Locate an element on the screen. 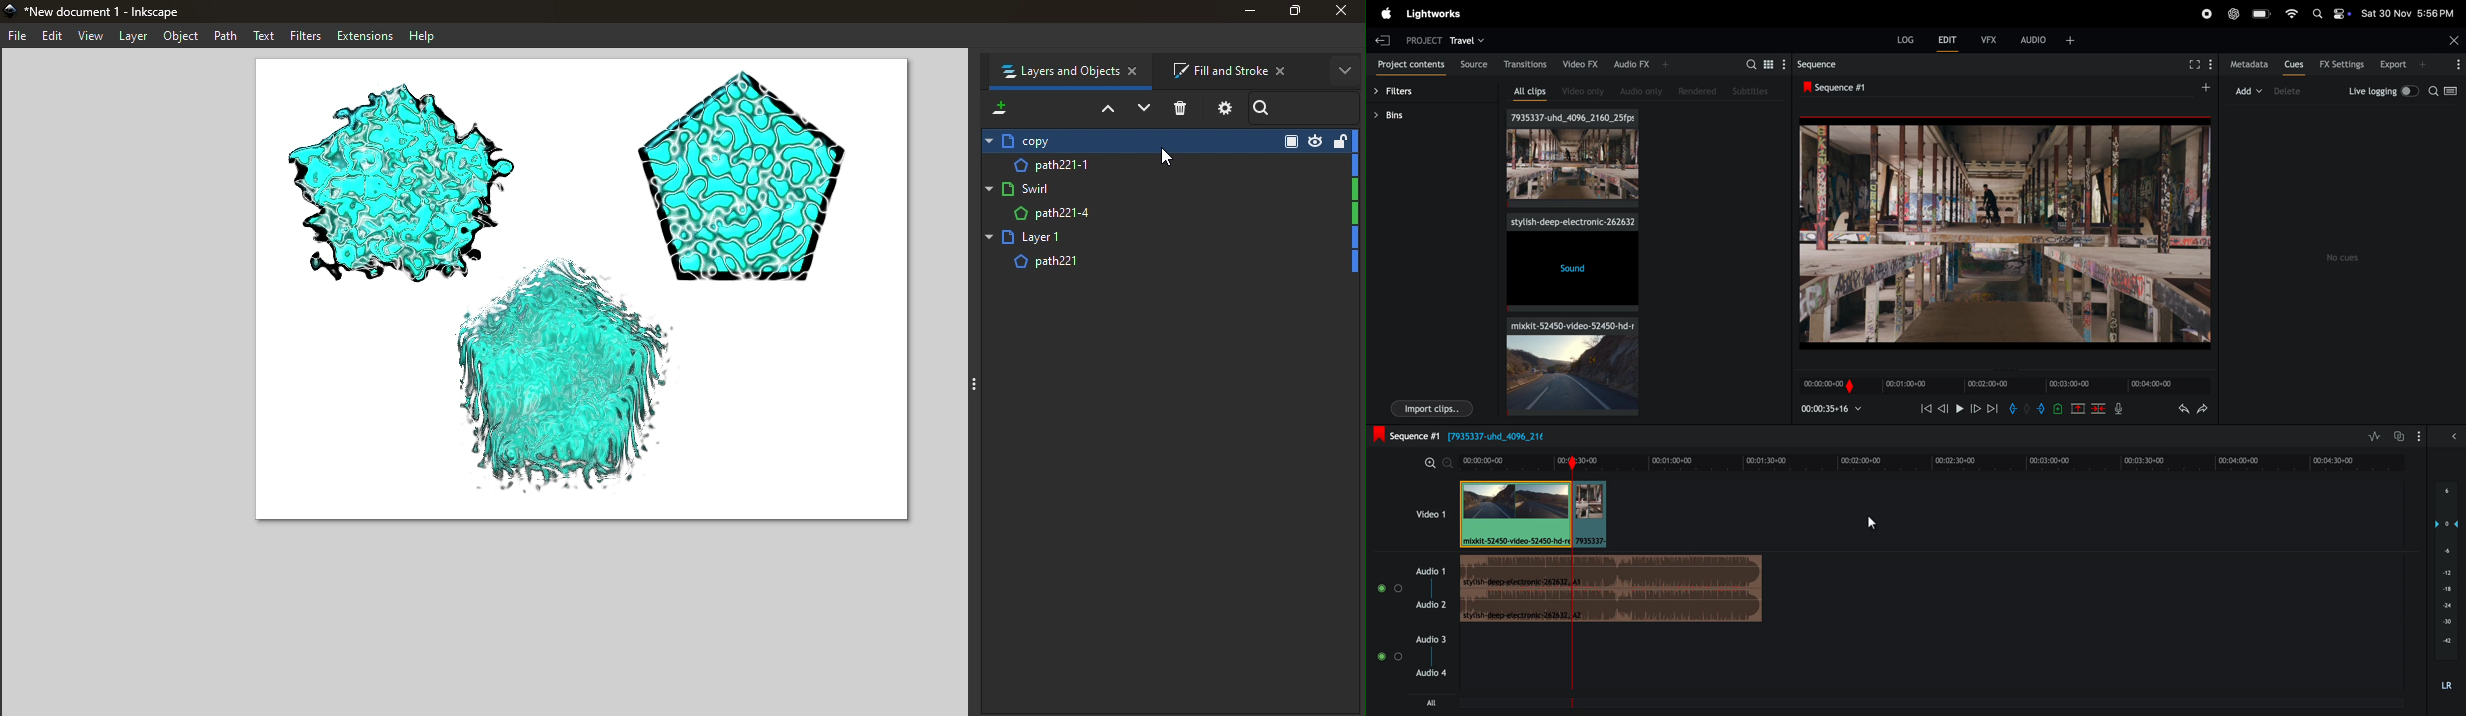  fullscreen is located at coordinates (2197, 64).